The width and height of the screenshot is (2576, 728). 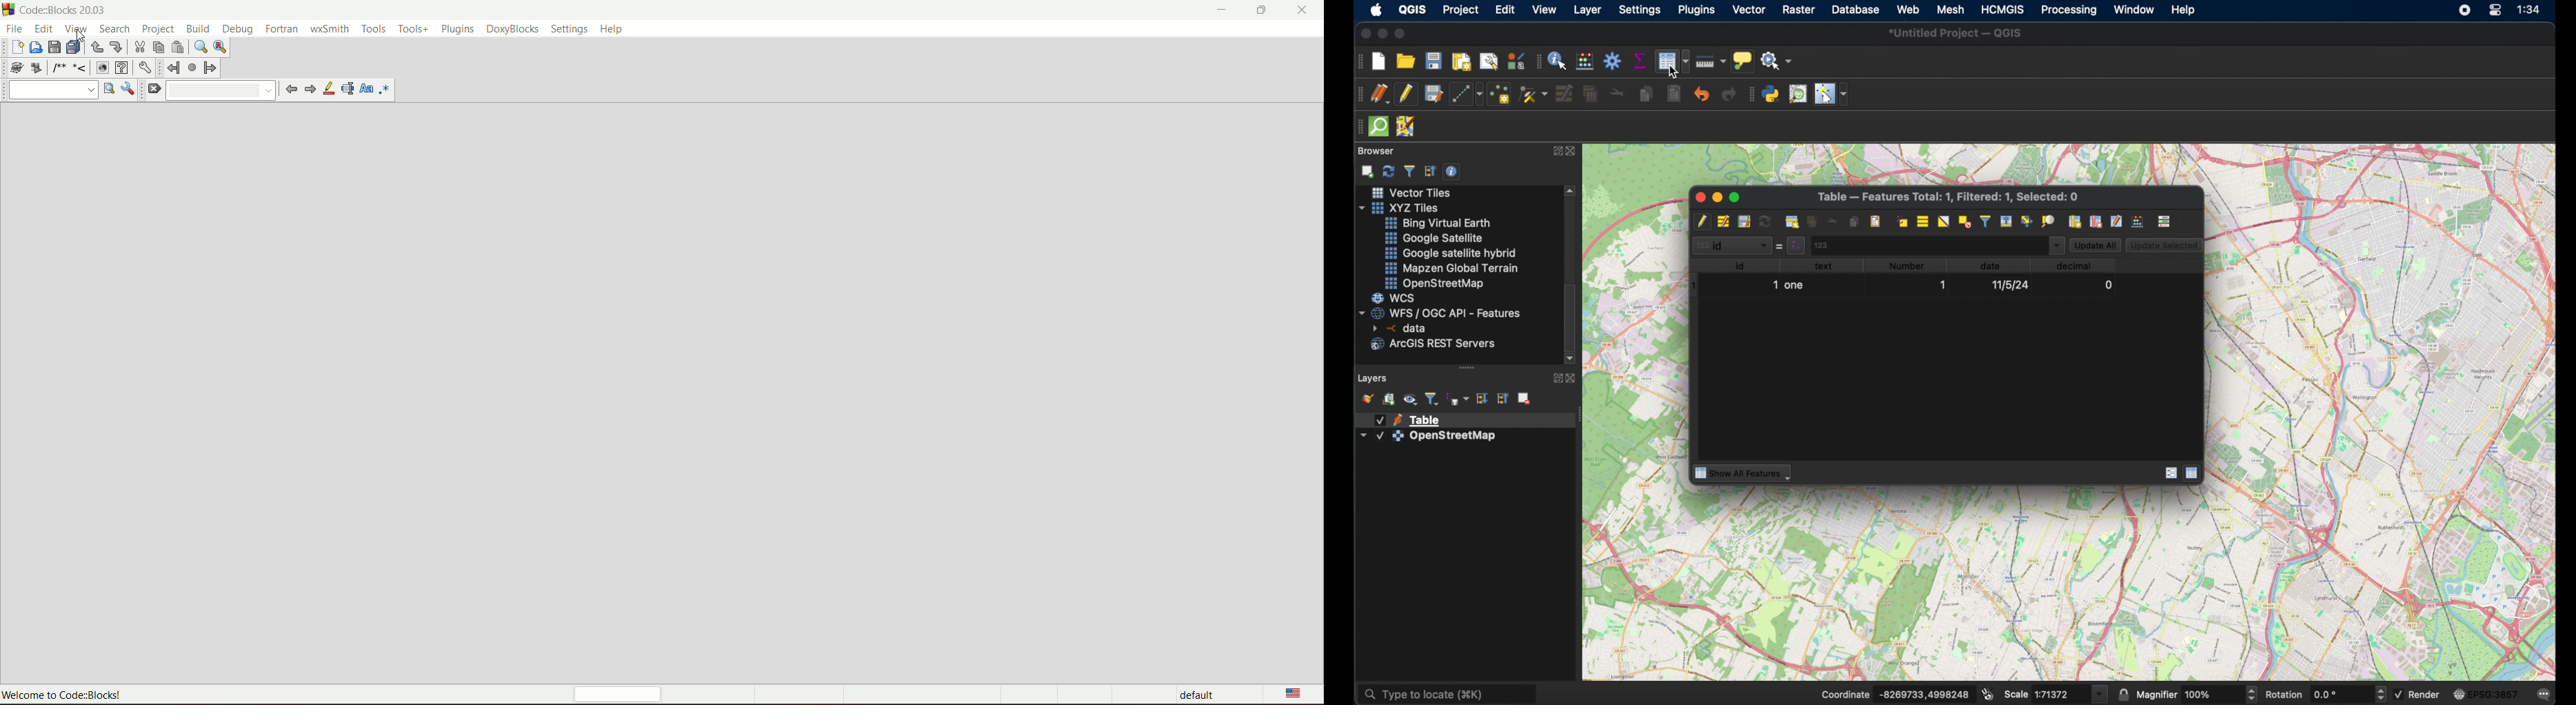 What do you see at coordinates (55, 47) in the screenshot?
I see `save` at bounding box center [55, 47].